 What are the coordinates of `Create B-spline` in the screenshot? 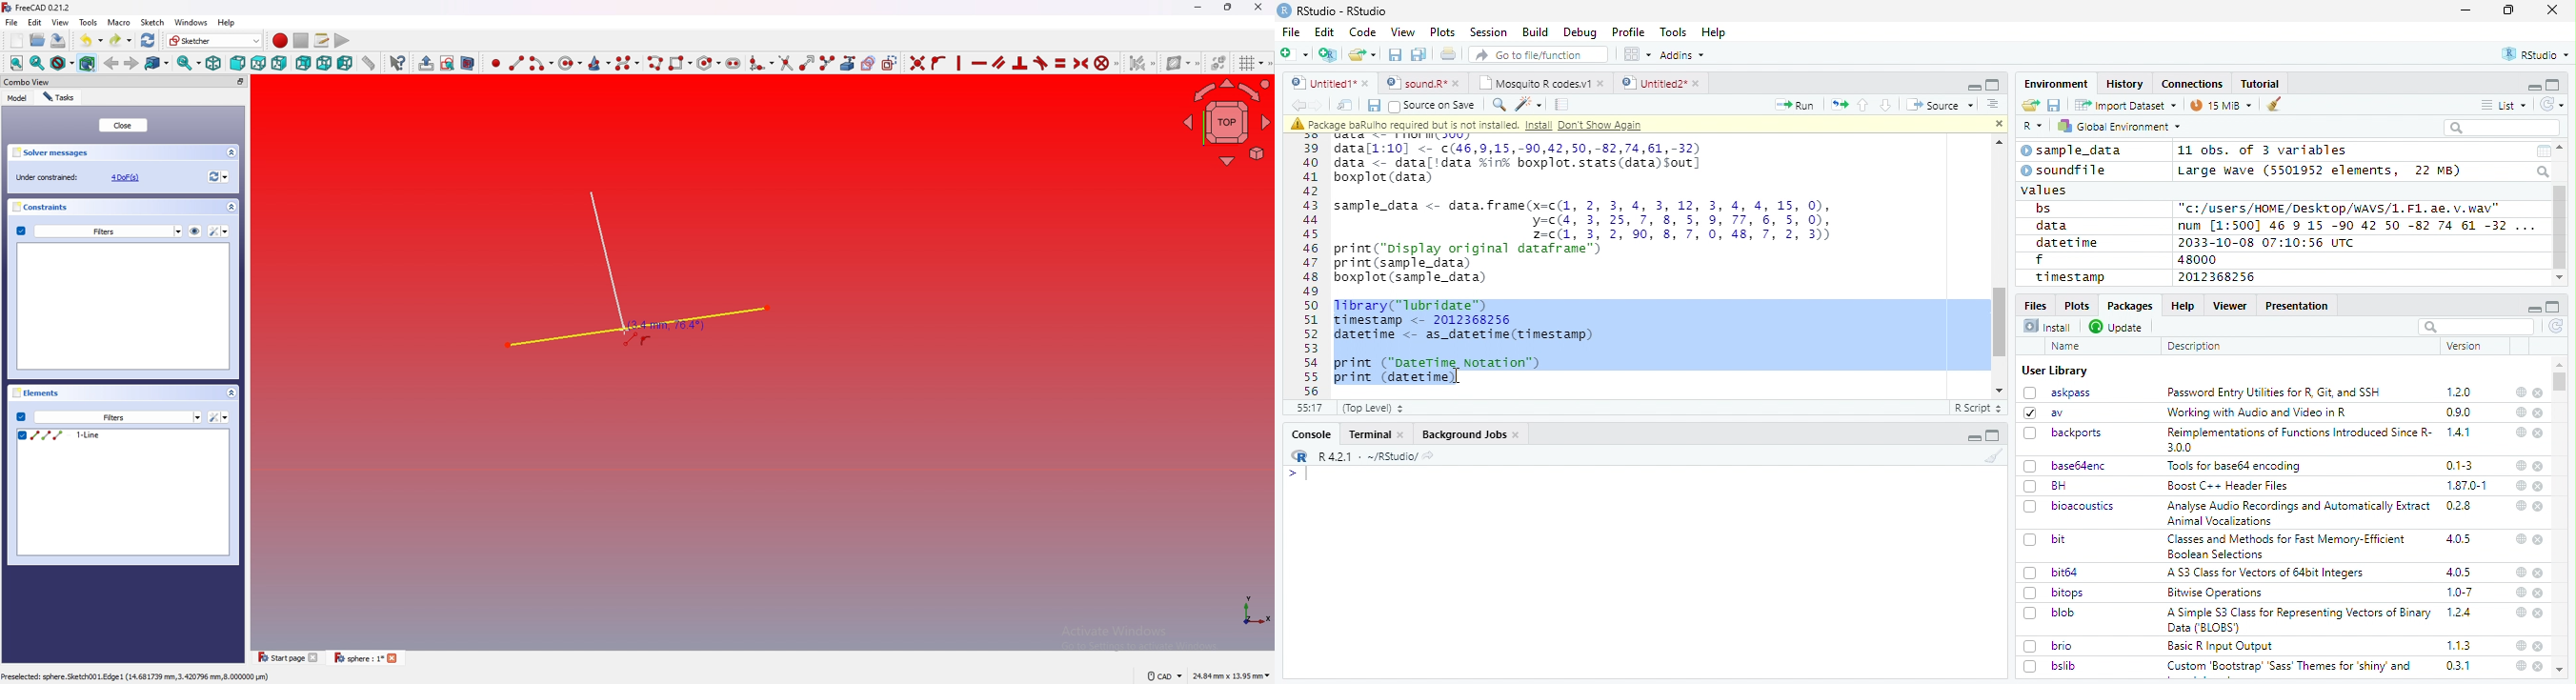 It's located at (628, 62).